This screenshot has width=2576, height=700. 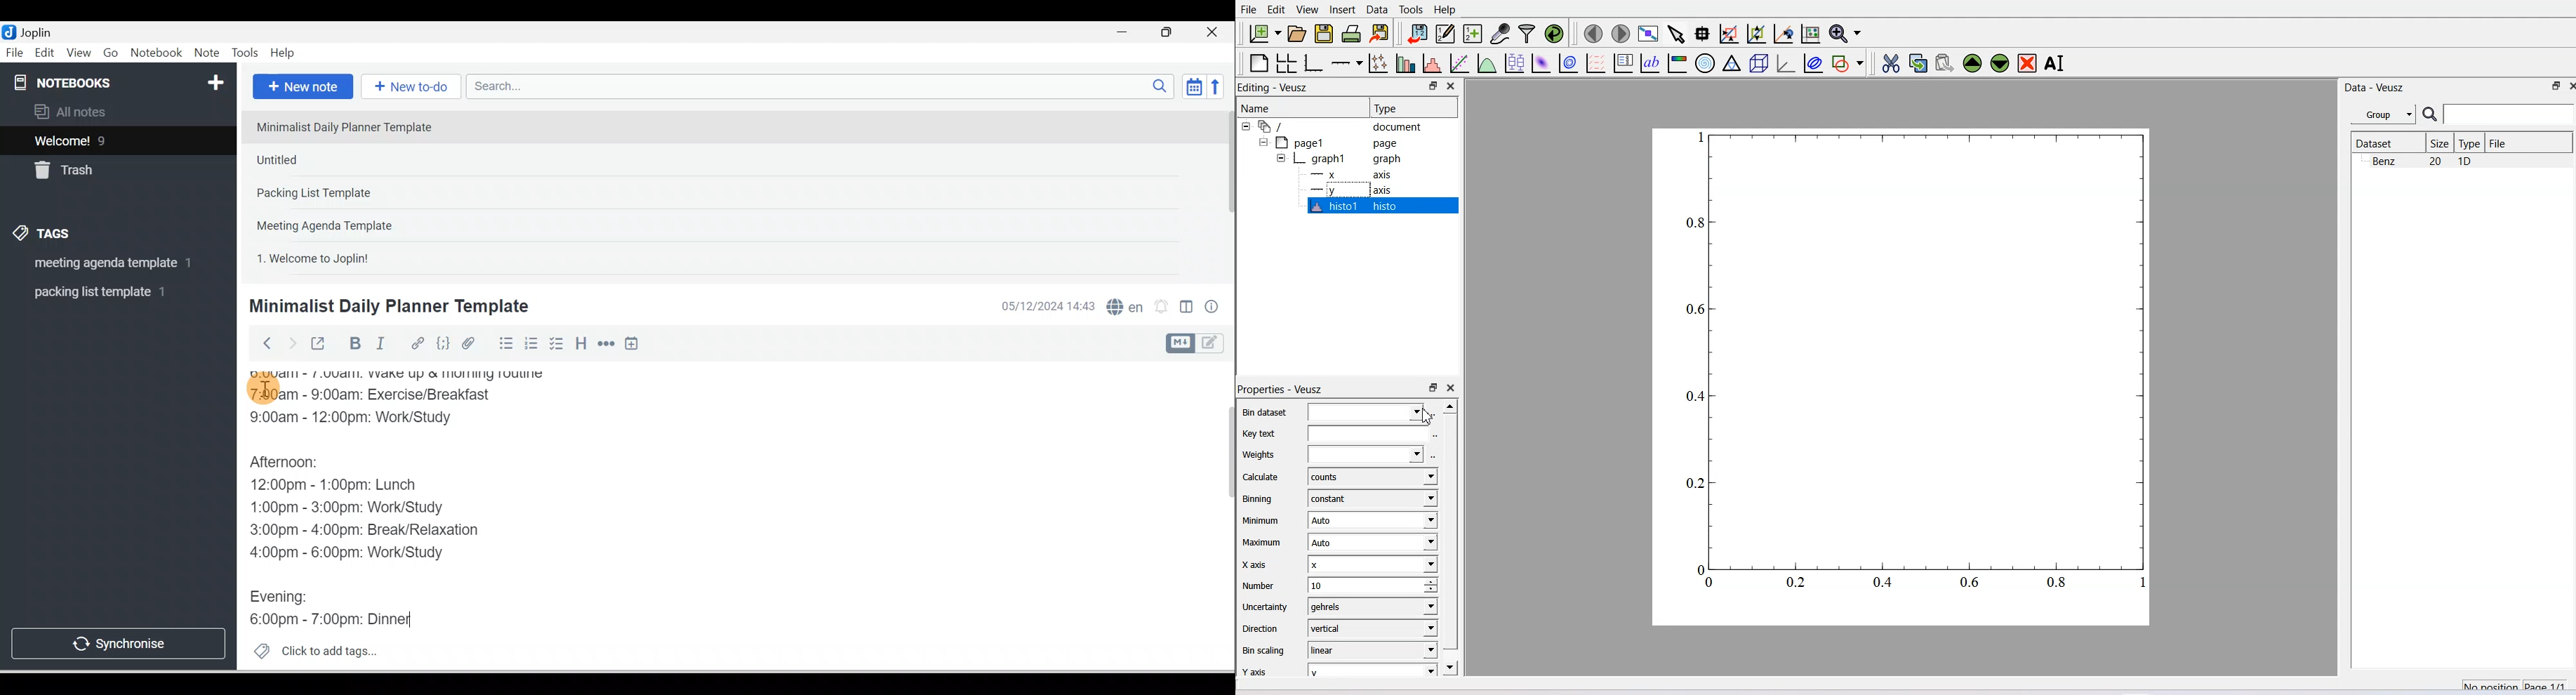 What do you see at coordinates (39, 31) in the screenshot?
I see `Joplin` at bounding box center [39, 31].